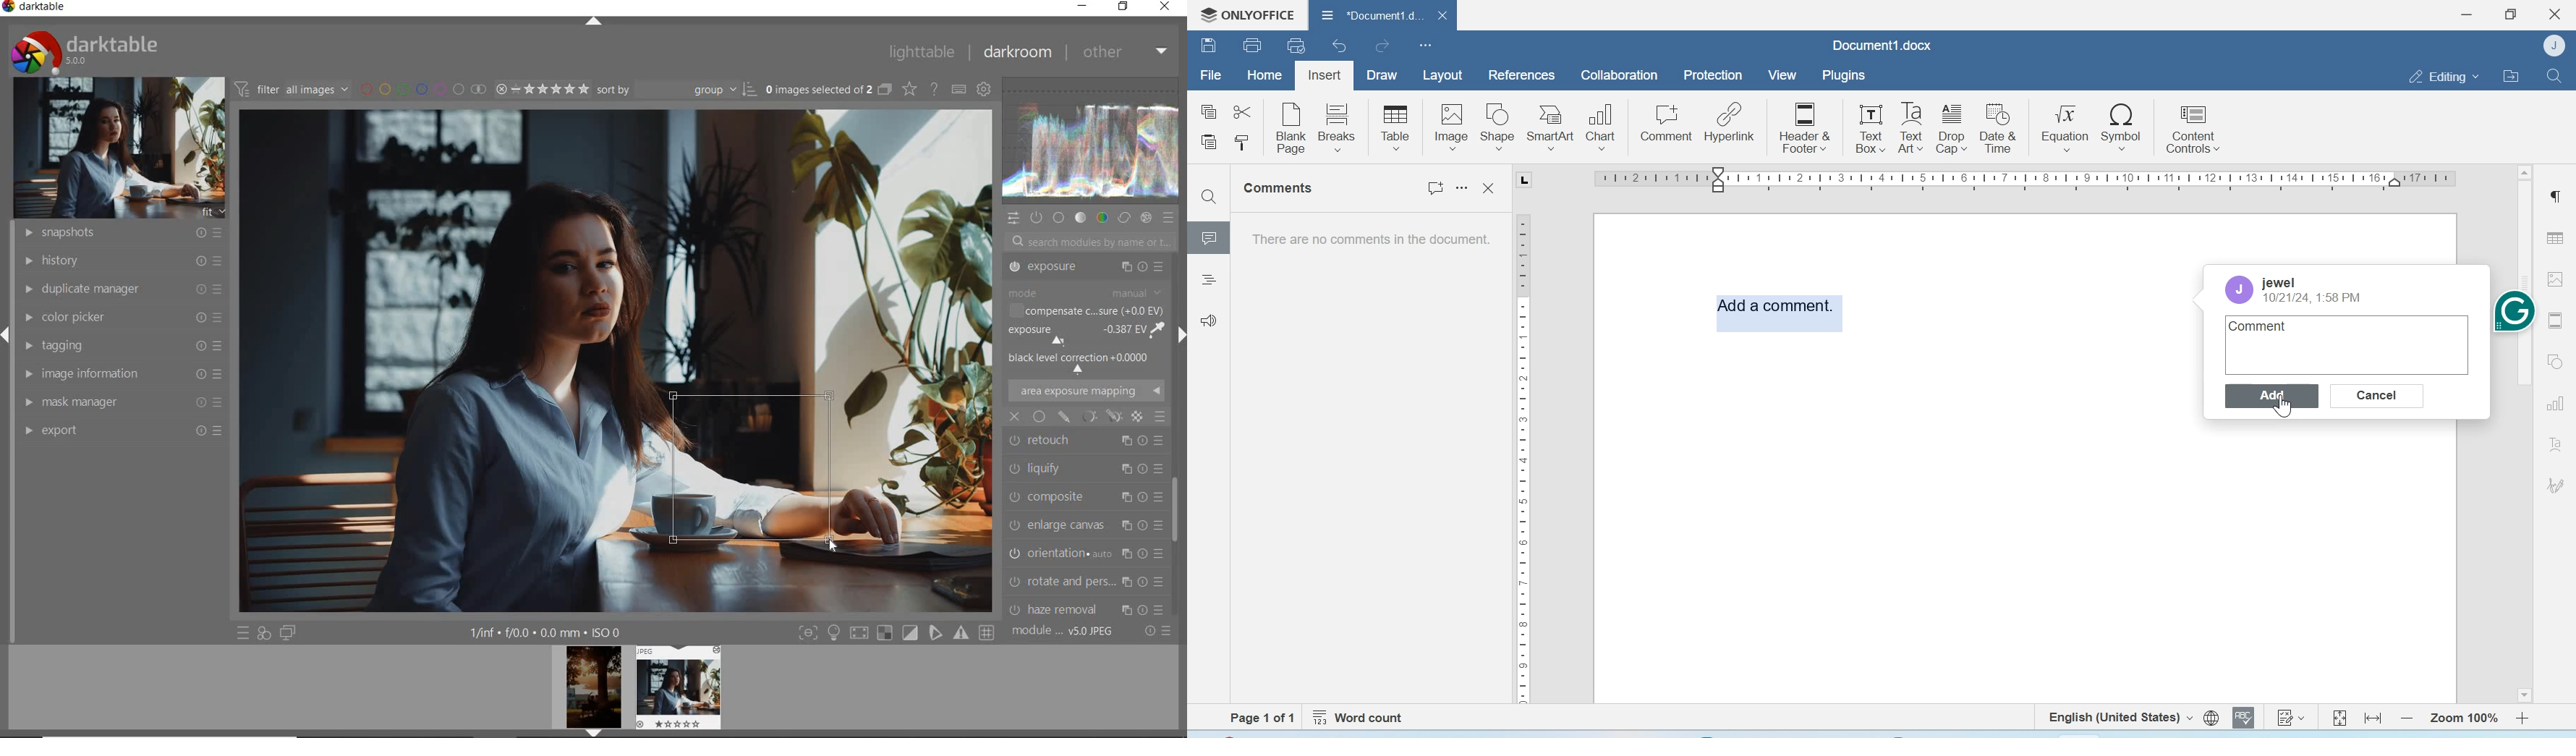  Describe the element at coordinates (1086, 522) in the screenshot. I see `HAZE REMOVAL` at that location.